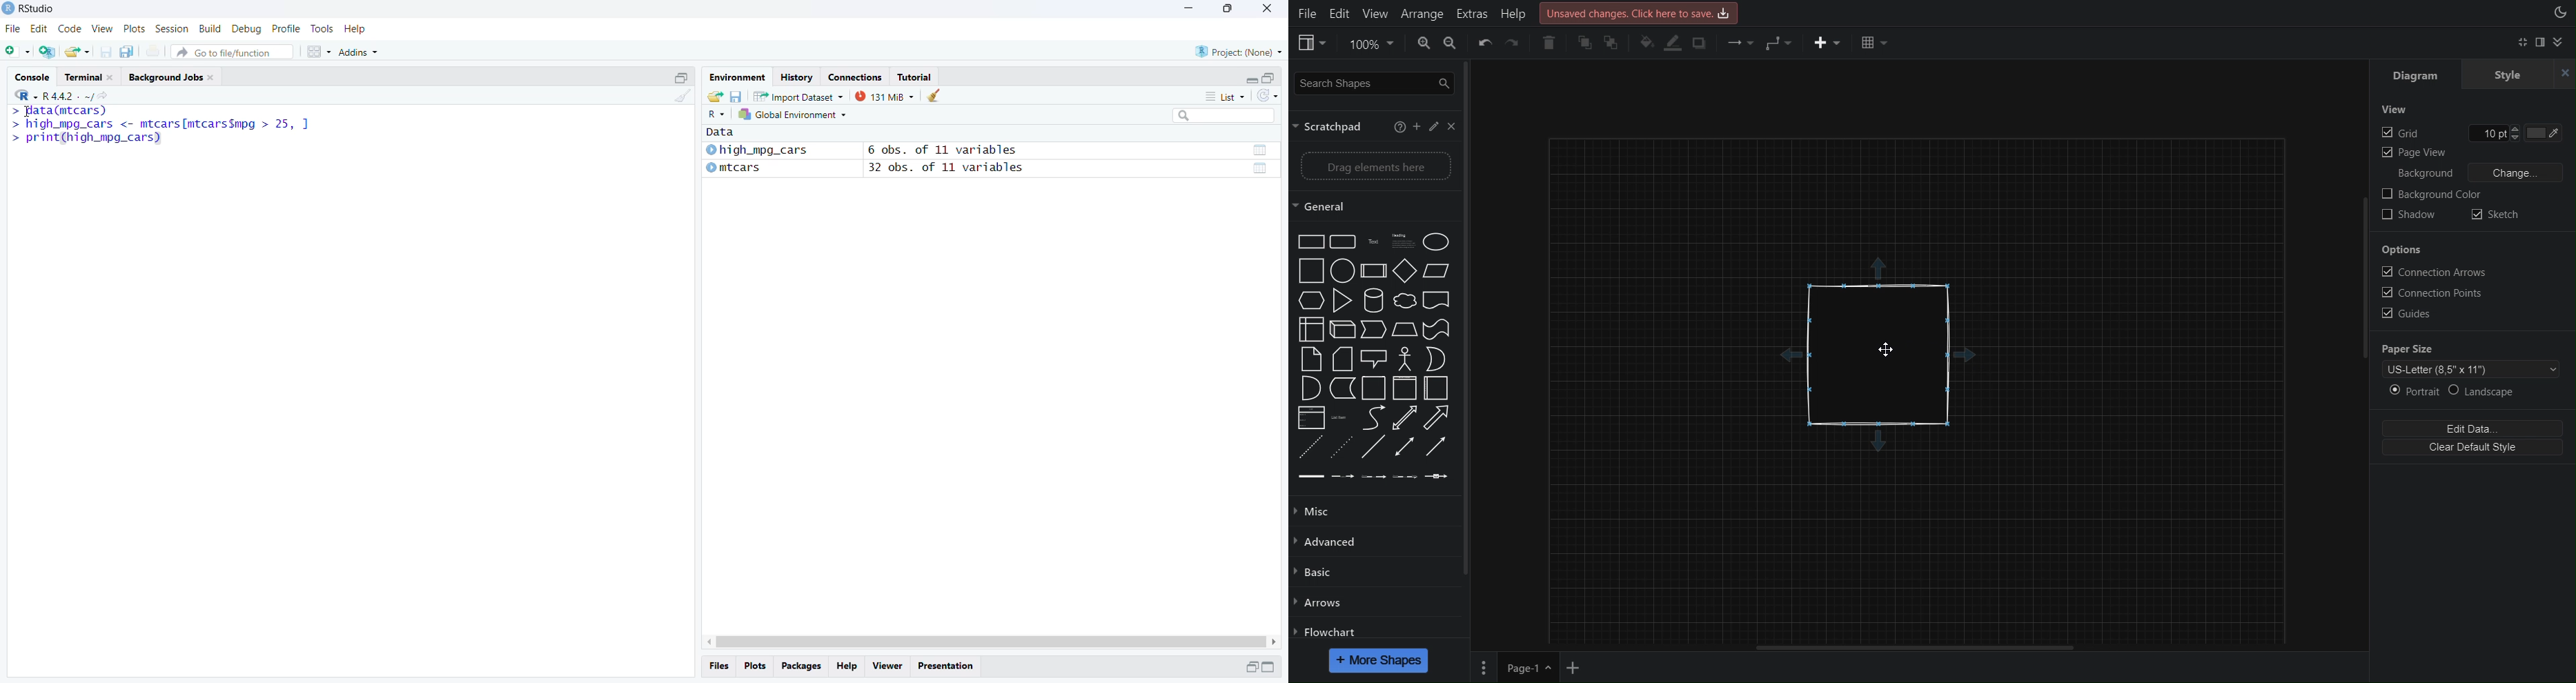 The image size is (2576, 700). Describe the element at coordinates (2401, 132) in the screenshot. I see `Grid` at that location.